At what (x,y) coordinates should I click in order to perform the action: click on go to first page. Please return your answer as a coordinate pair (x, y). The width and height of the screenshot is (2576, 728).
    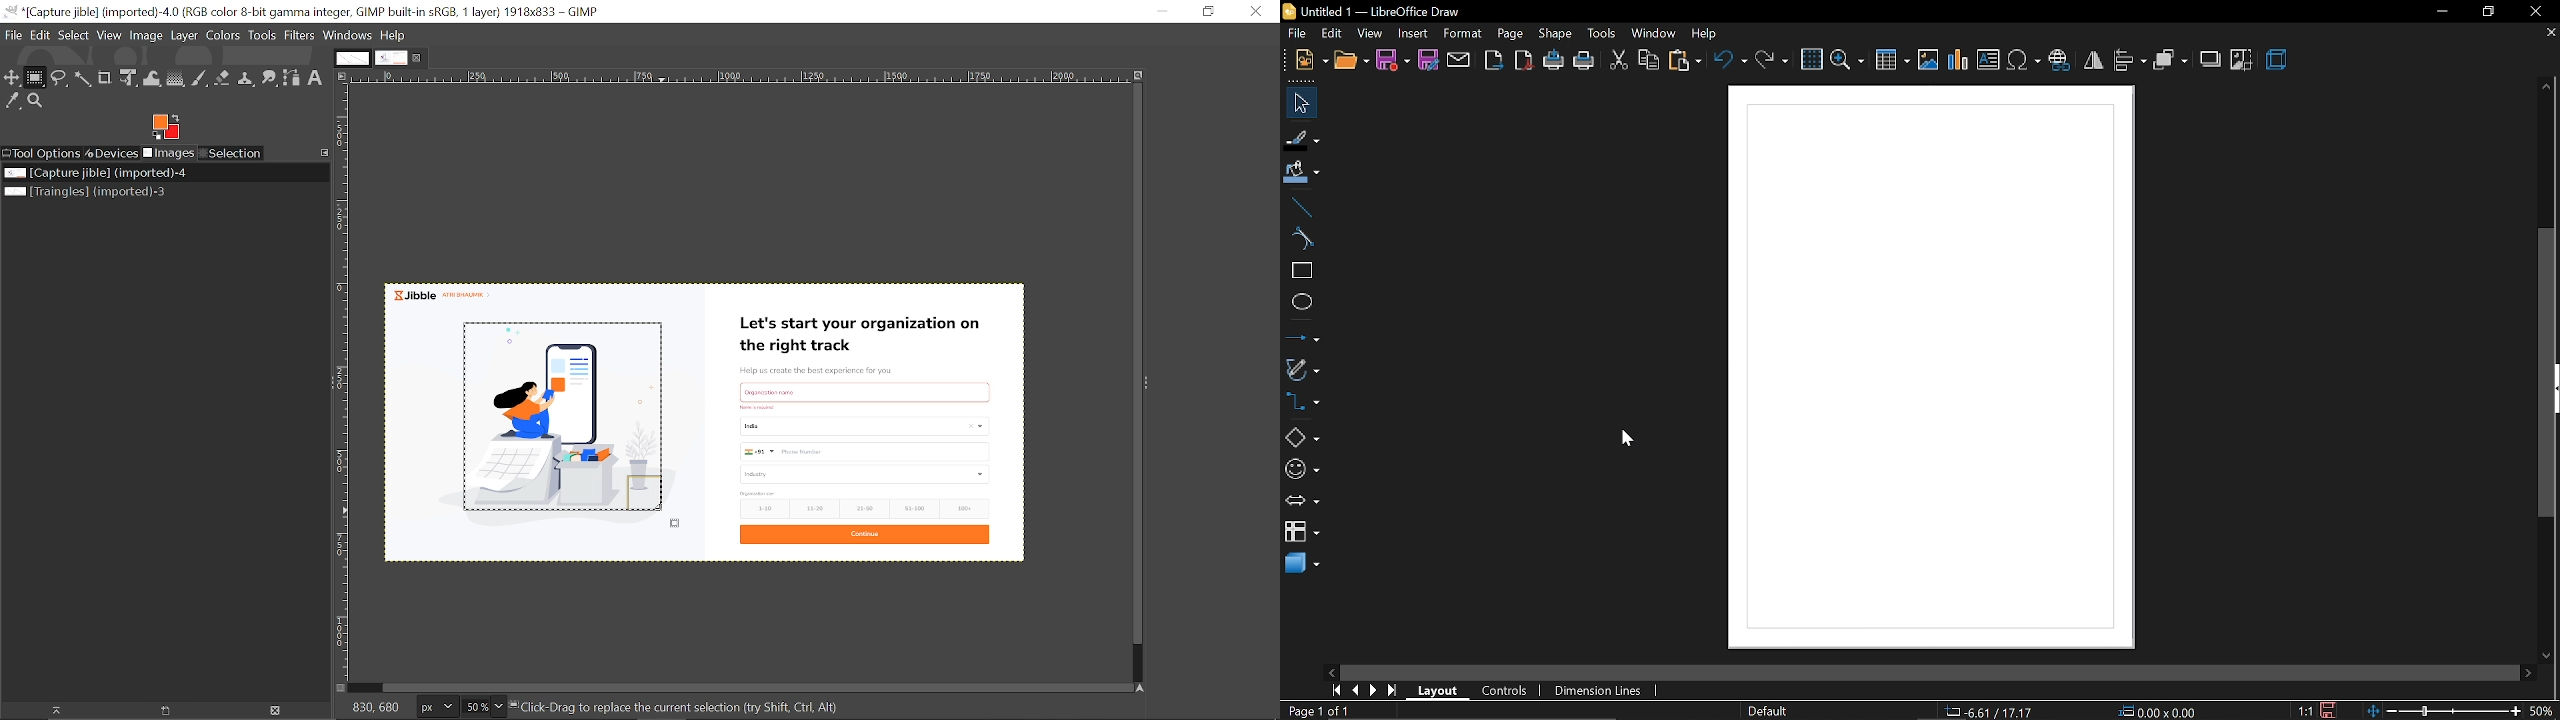
    Looking at the image, I should click on (1335, 690).